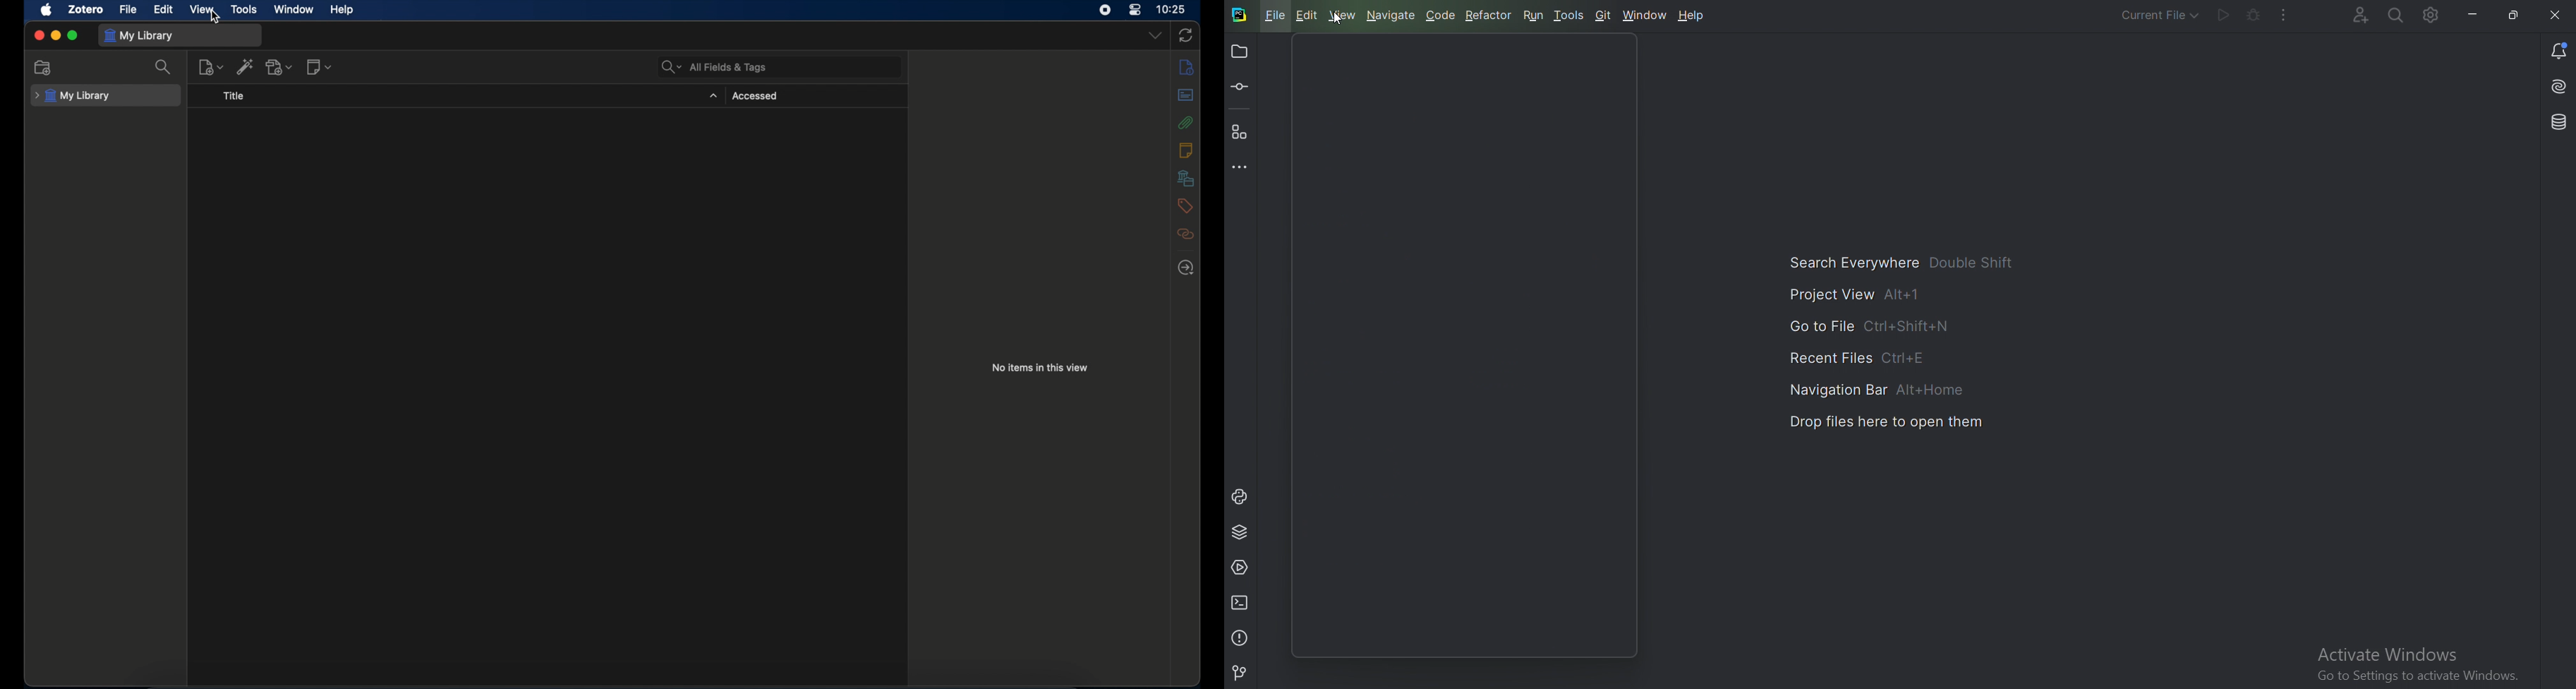 The height and width of the screenshot is (700, 2576). I want to click on new notes, so click(320, 66).